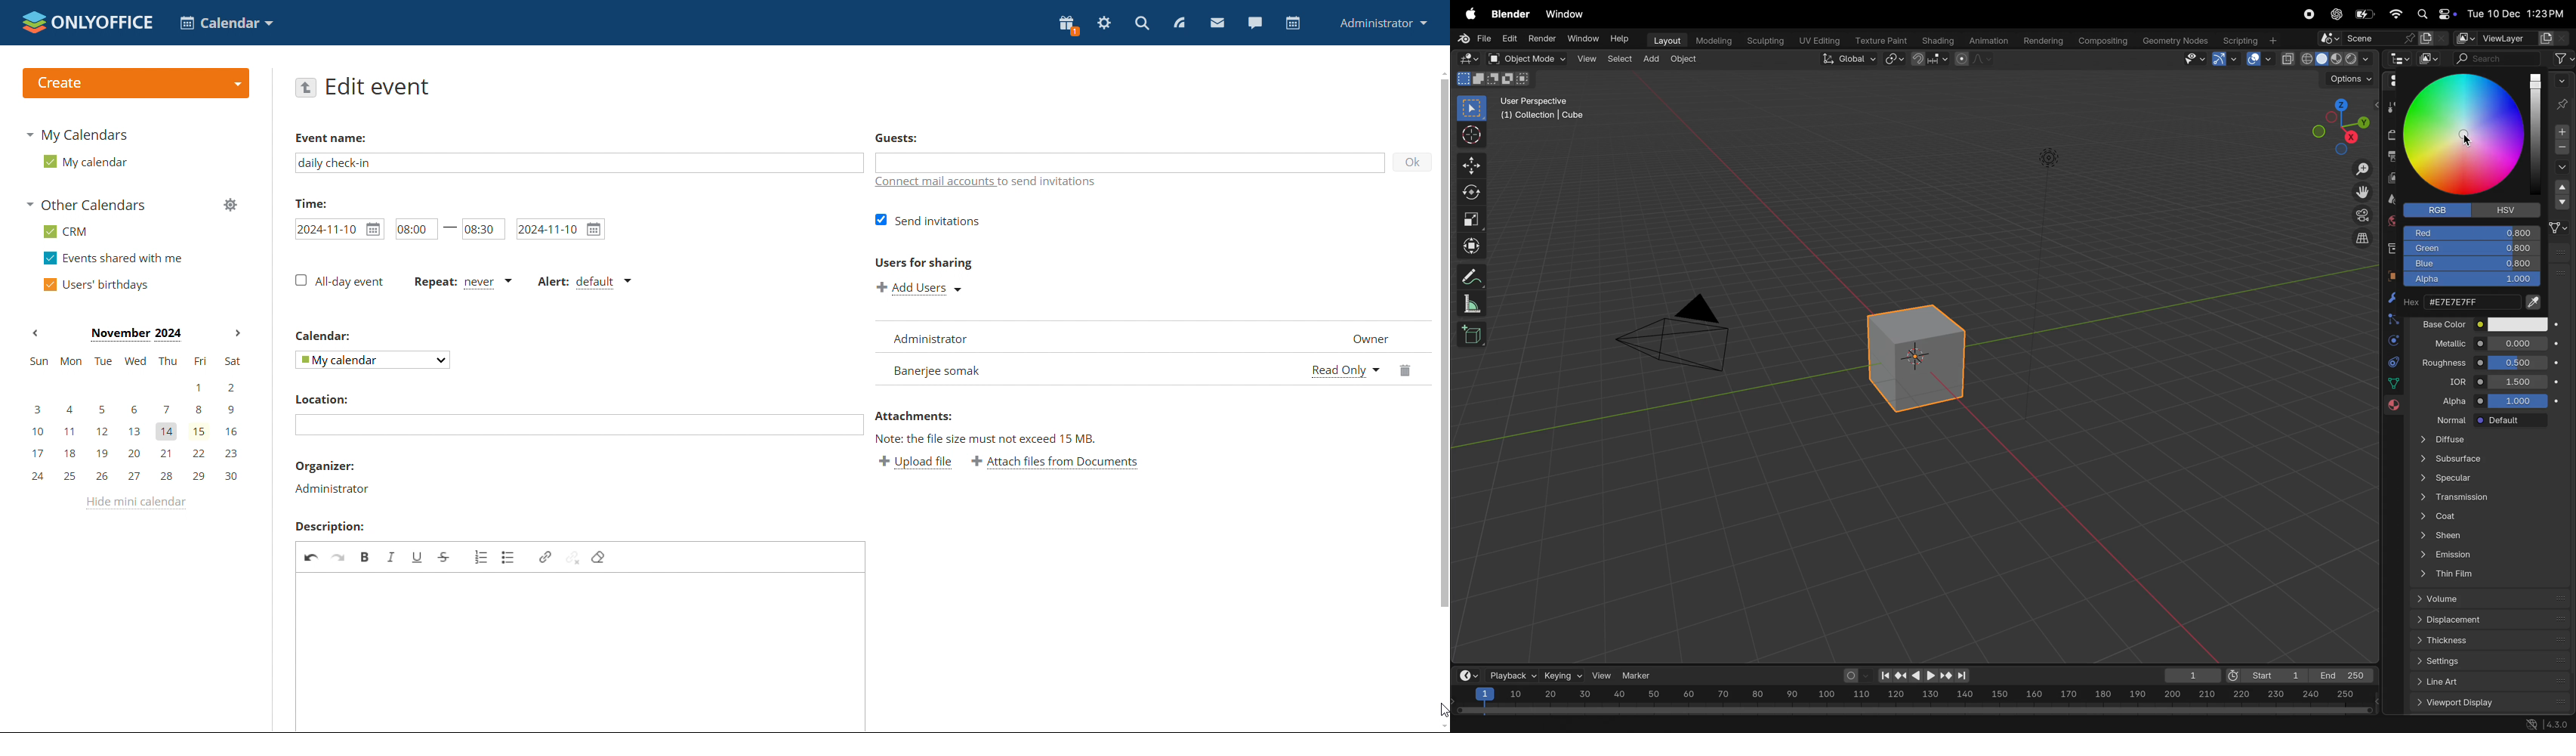 The height and width of the screenshot is (756, 2576). Describe the element at coordinates (582, 652) in the screenshot. I see `add description` at that location.